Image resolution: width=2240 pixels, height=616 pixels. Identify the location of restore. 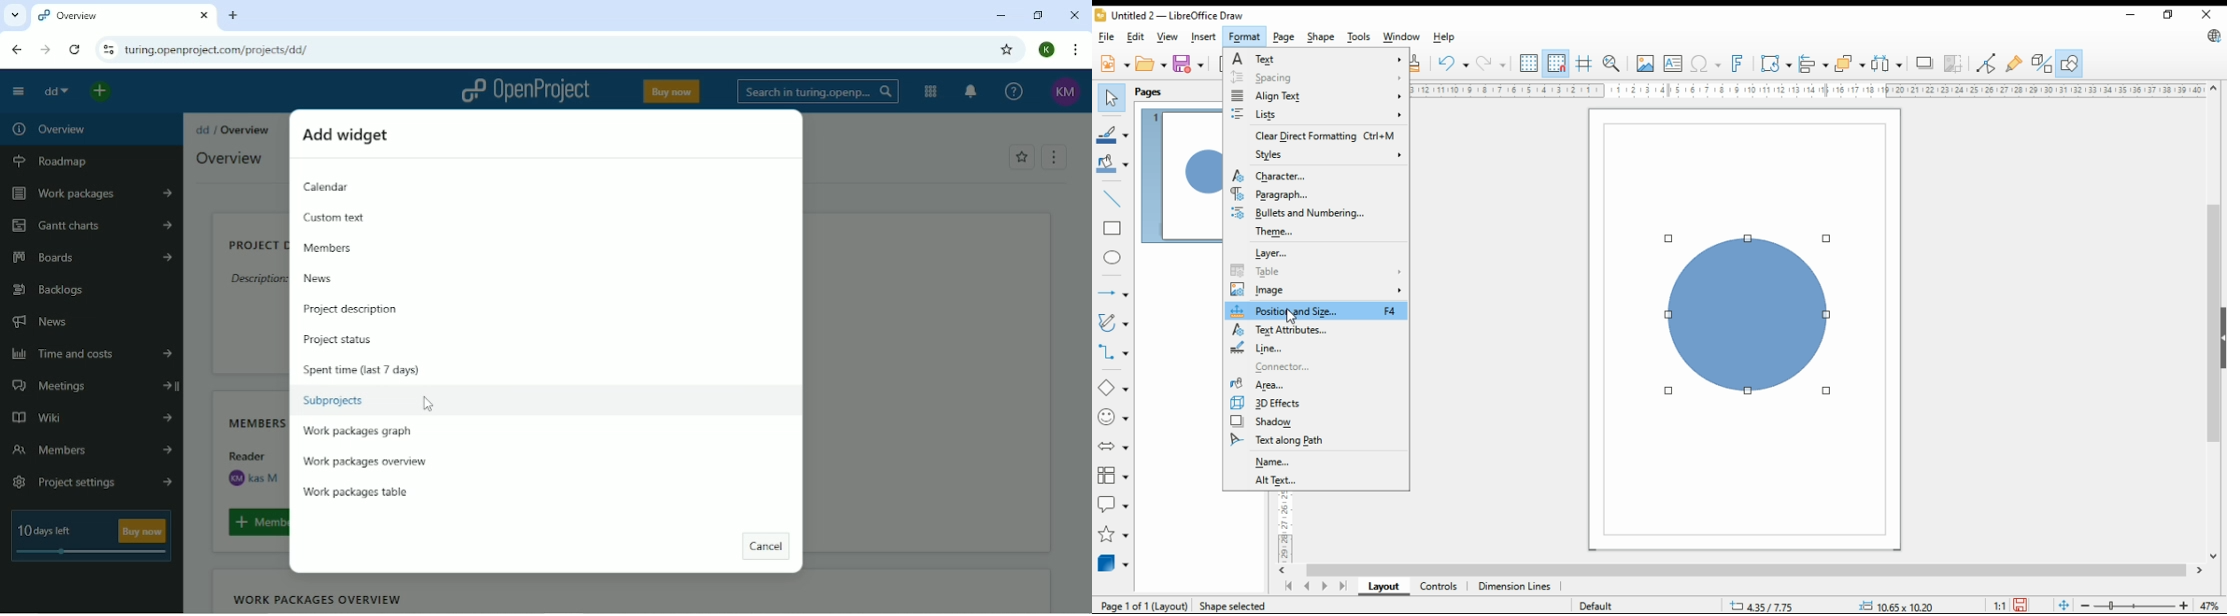
(2173, 15).